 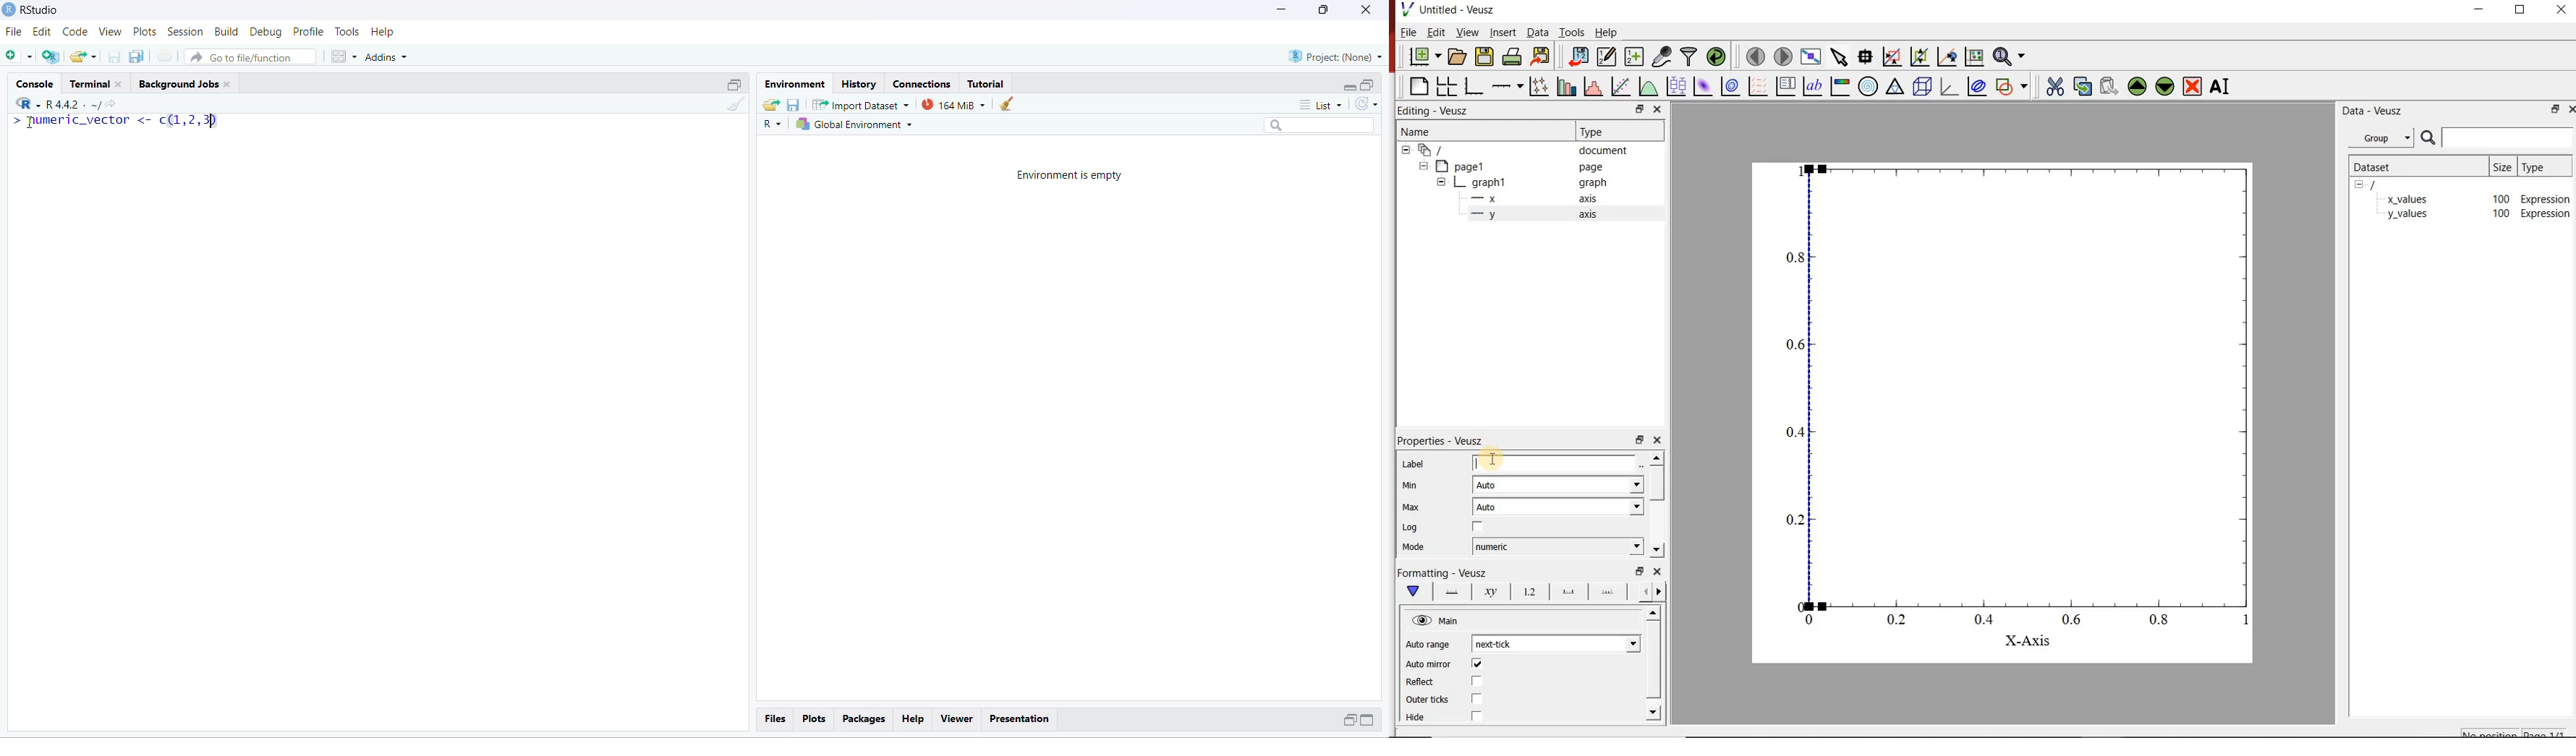 What do you see at coordinates (16, 54) in the screenshot?
I see `new file` at bounding box center [16, 54].